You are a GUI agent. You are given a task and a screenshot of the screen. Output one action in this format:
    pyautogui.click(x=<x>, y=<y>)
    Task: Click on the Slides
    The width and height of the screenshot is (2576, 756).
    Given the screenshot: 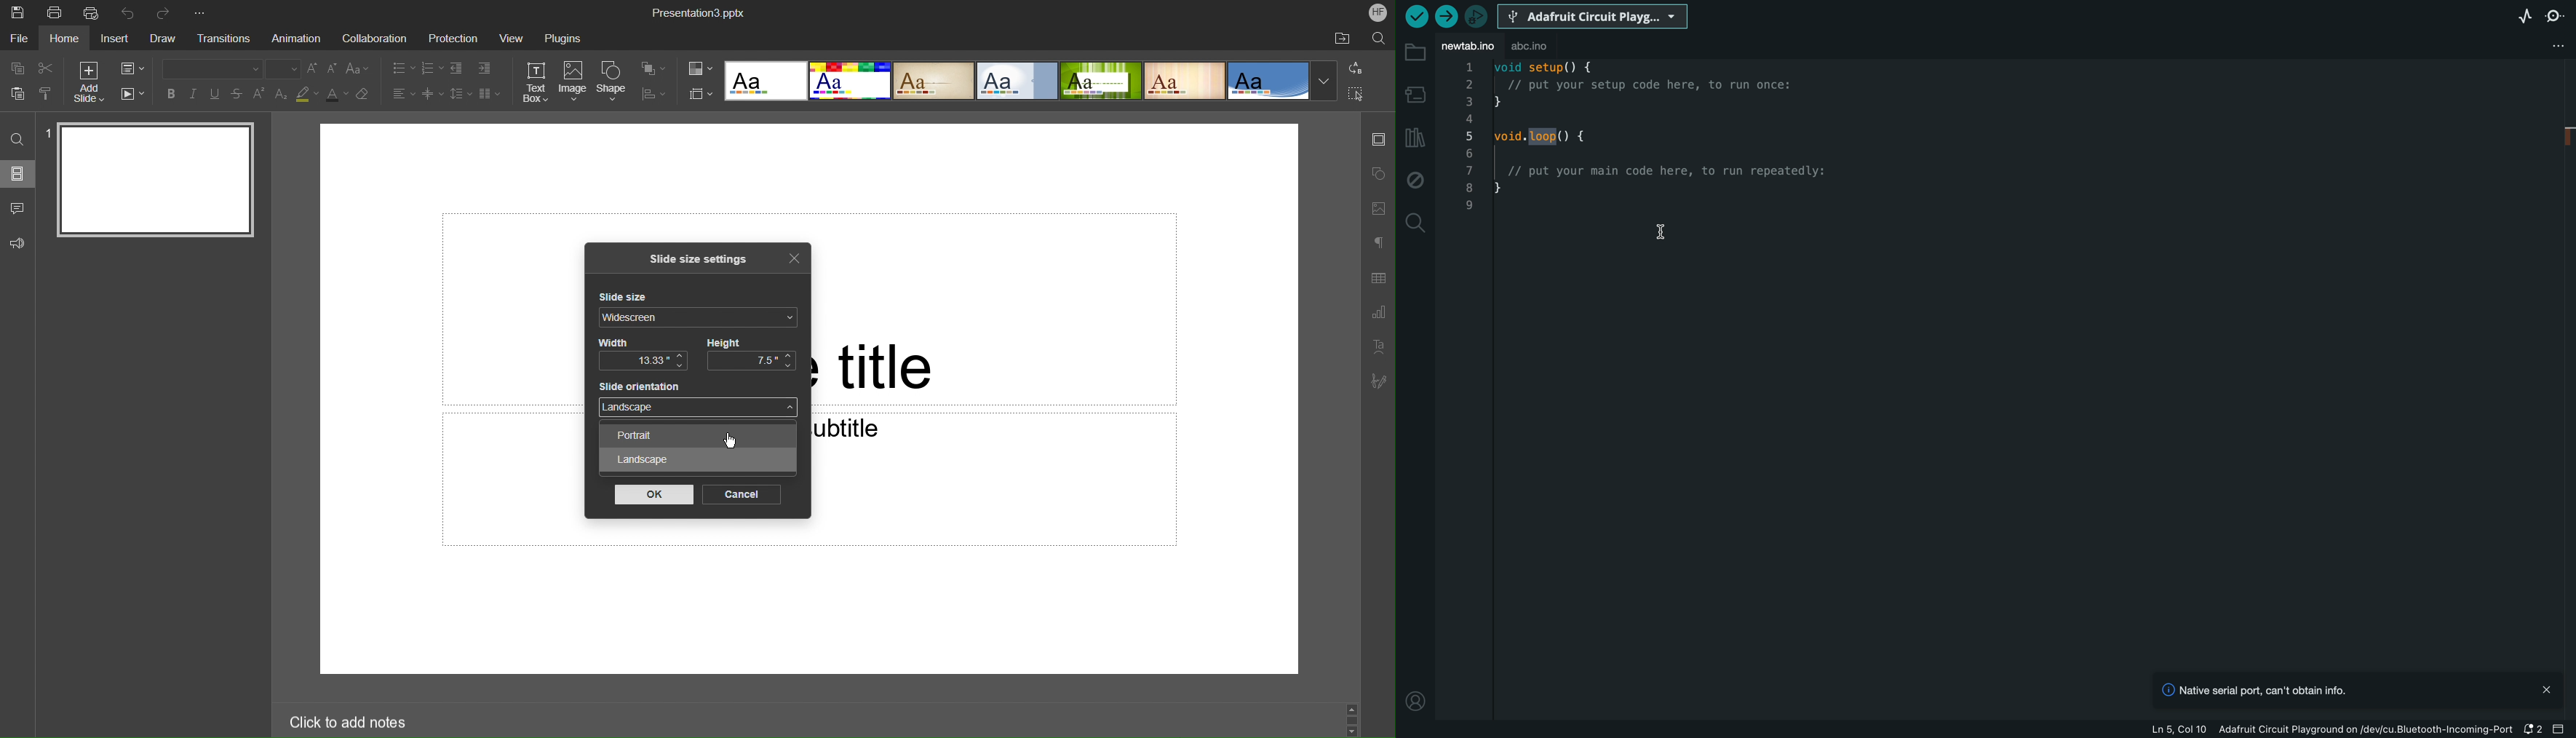 What is the action you would take?
    pyautogui.click(x=17, y=173)
    